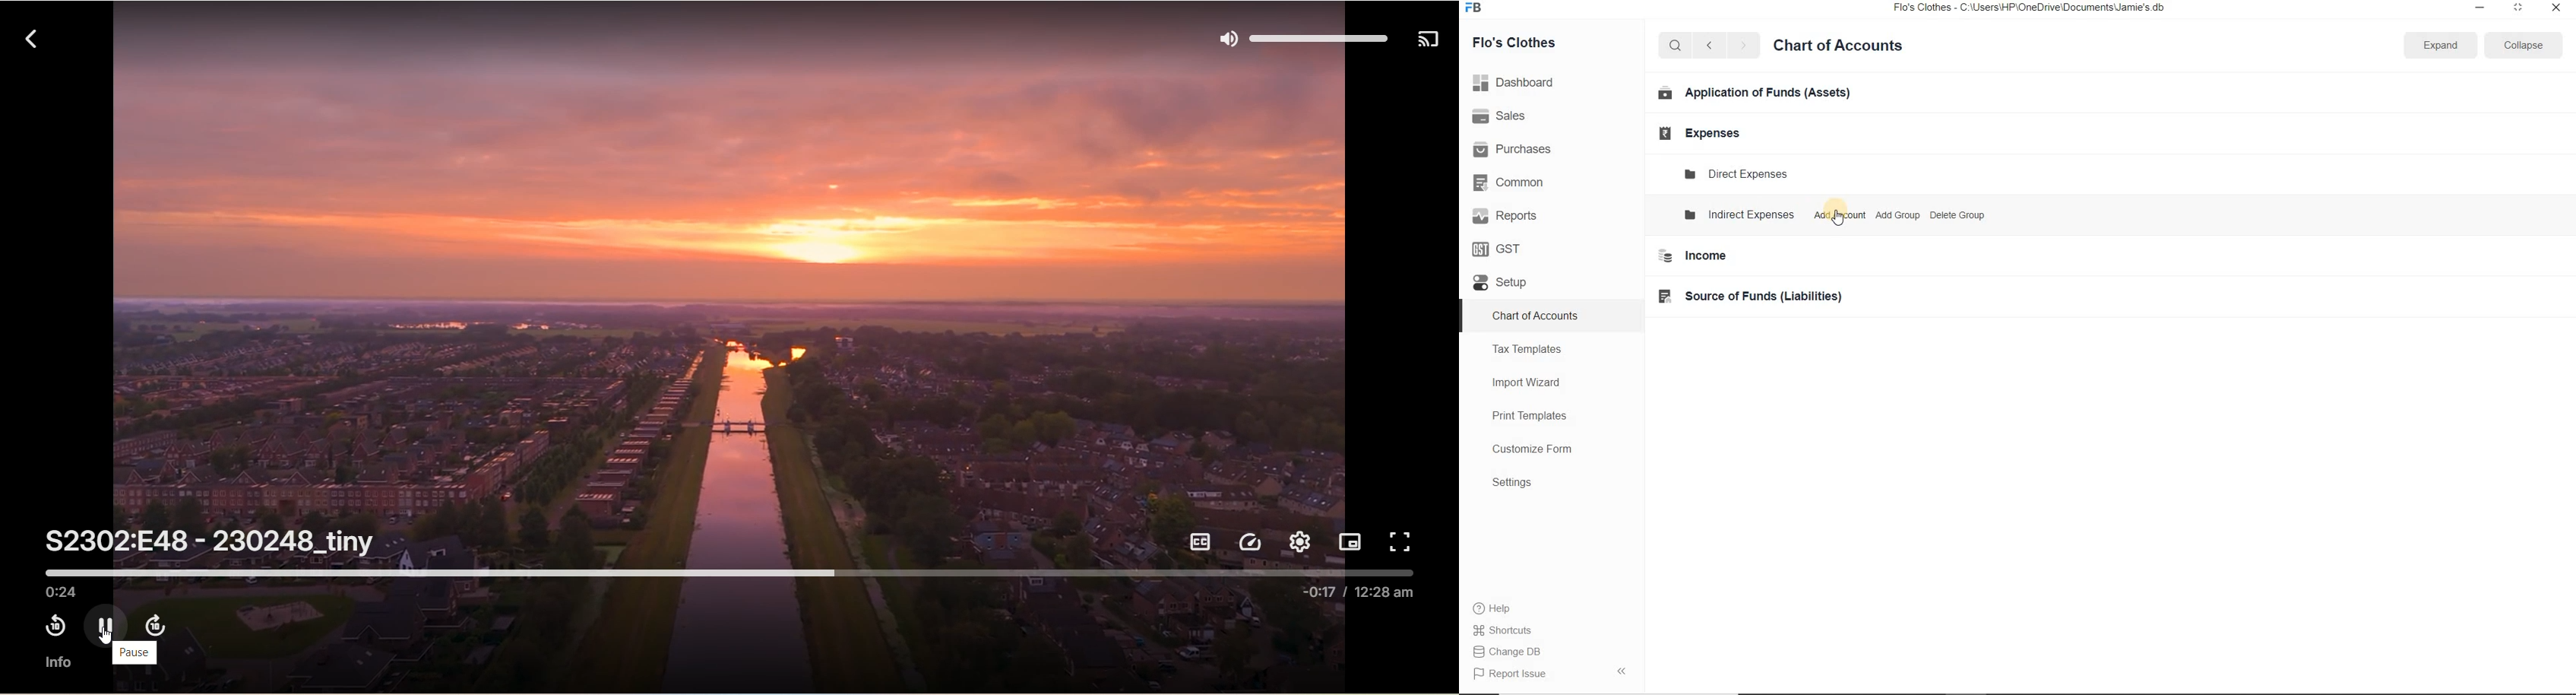  Describe the element at coordinates (1738, 216) in the screenshot. I see `Indirect expenses` at that location.